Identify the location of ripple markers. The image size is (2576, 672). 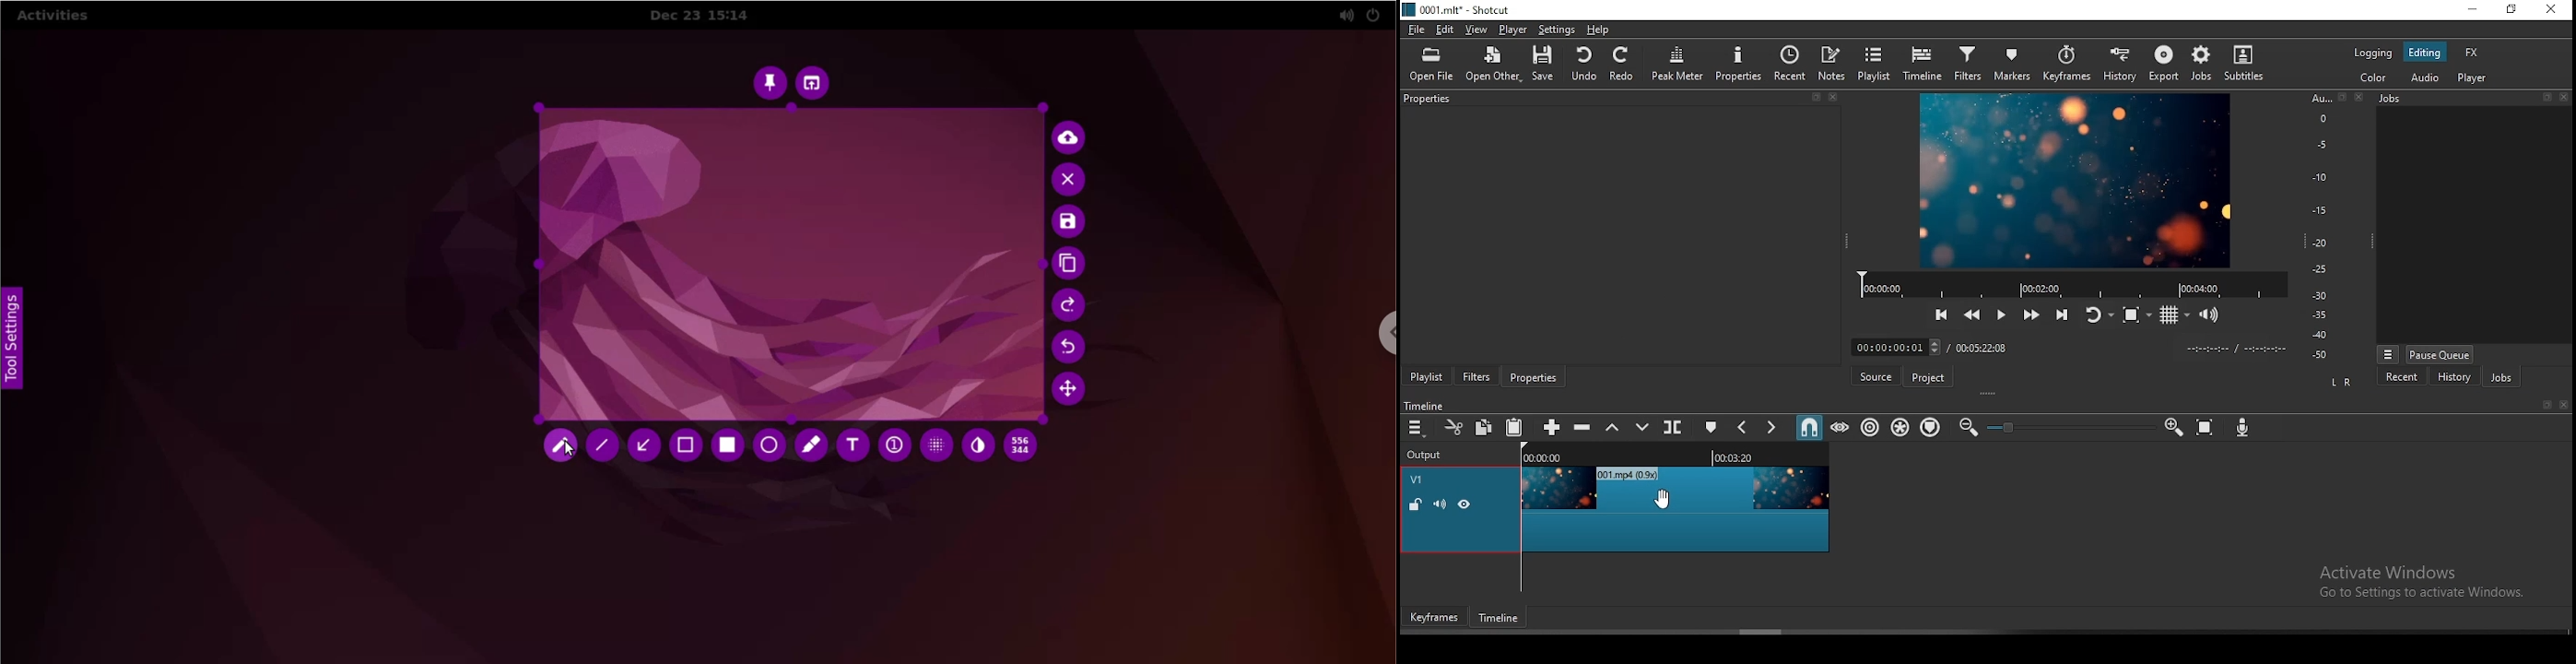
(1931, 426).